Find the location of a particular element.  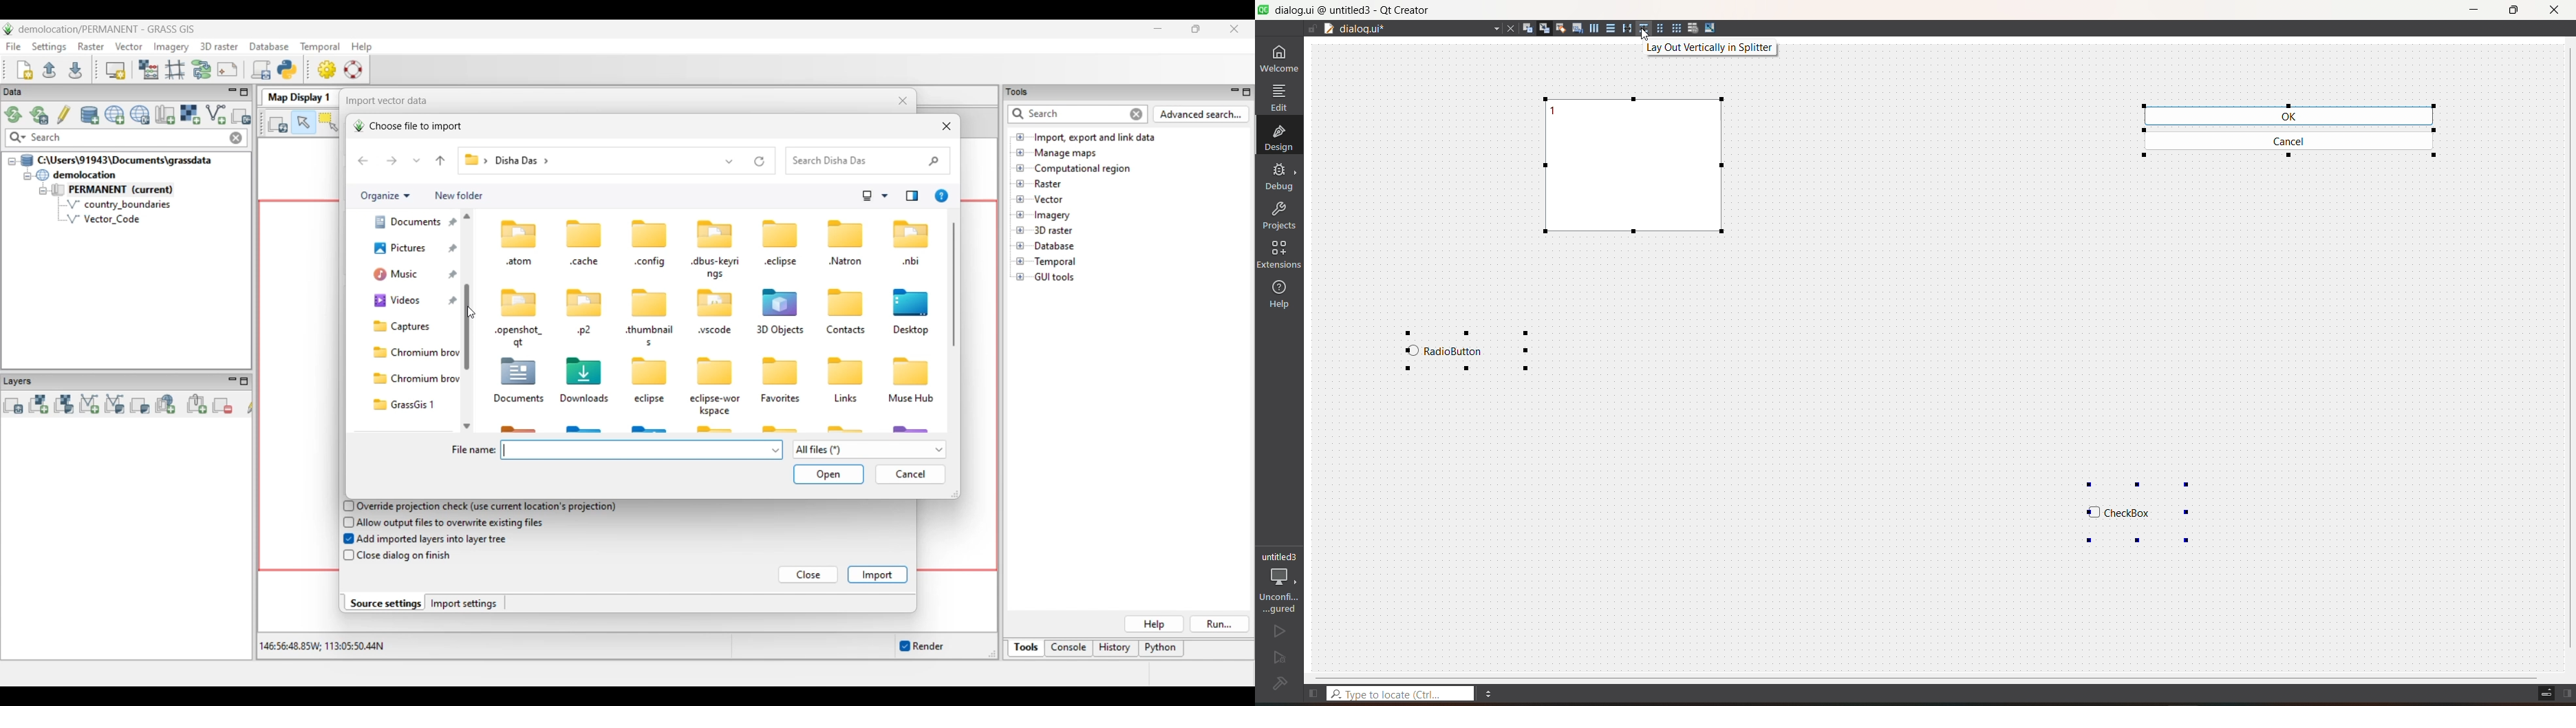

edit signals is located at coordinates (1544, 28).